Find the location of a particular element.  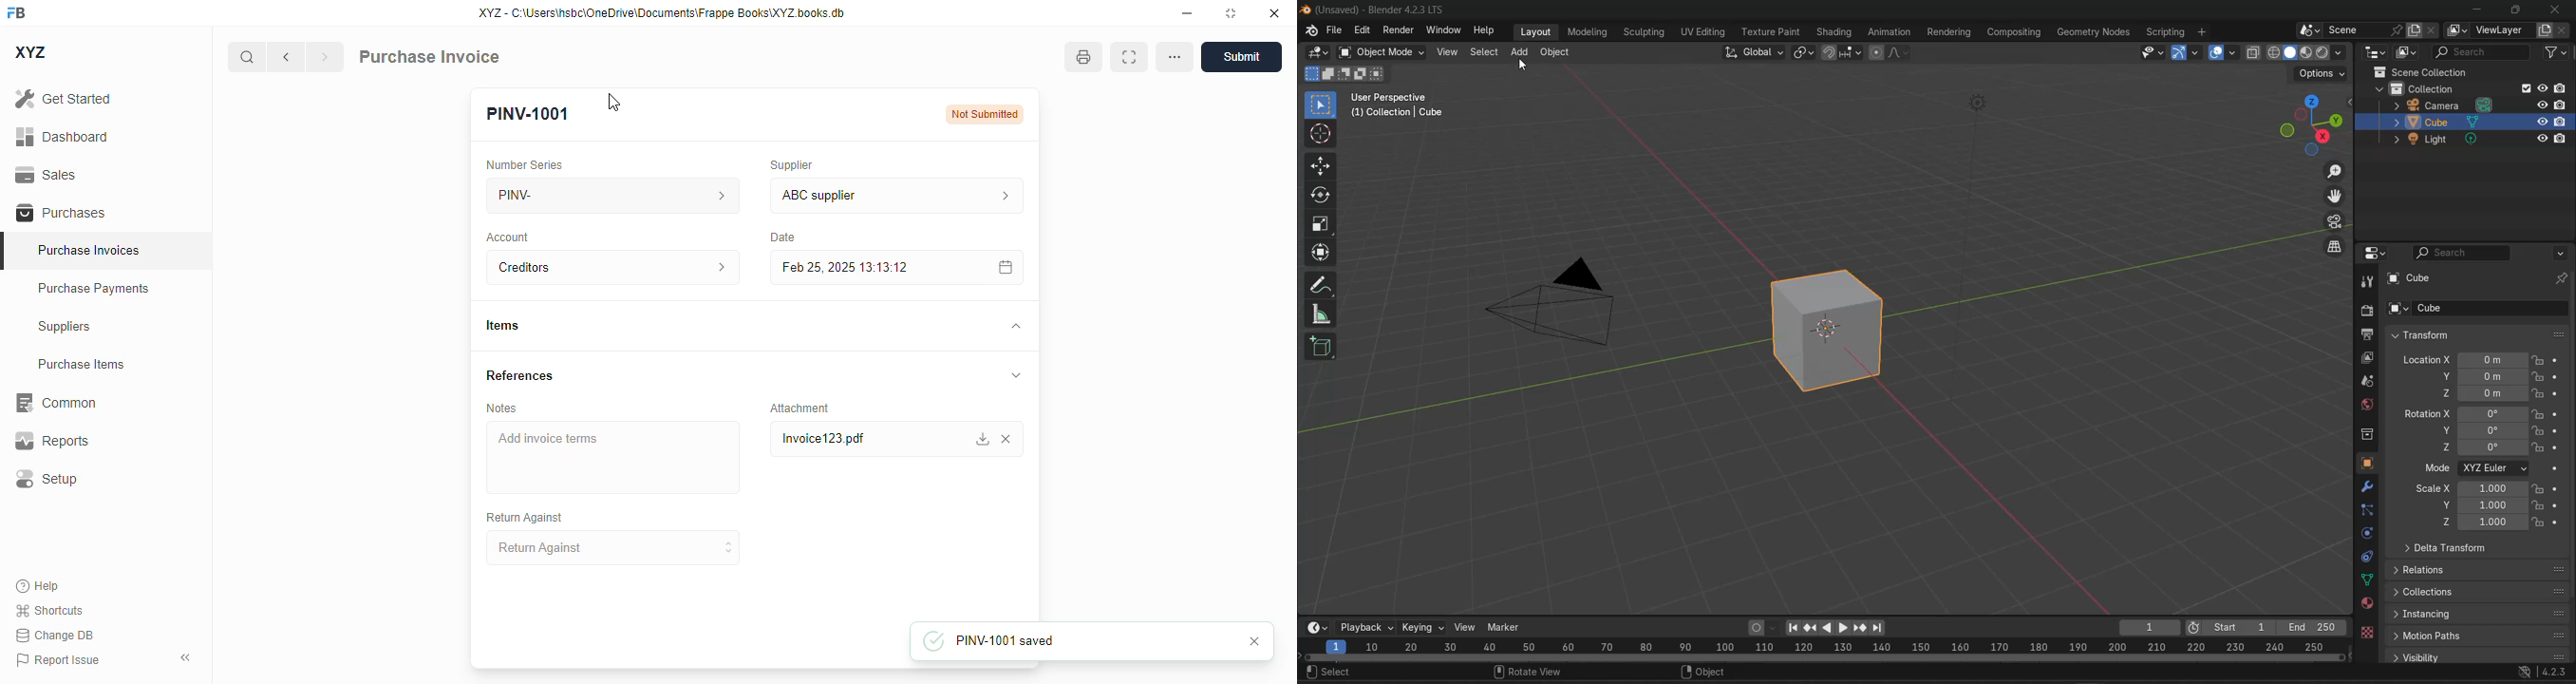

return against is located at coordinates (523, 518).